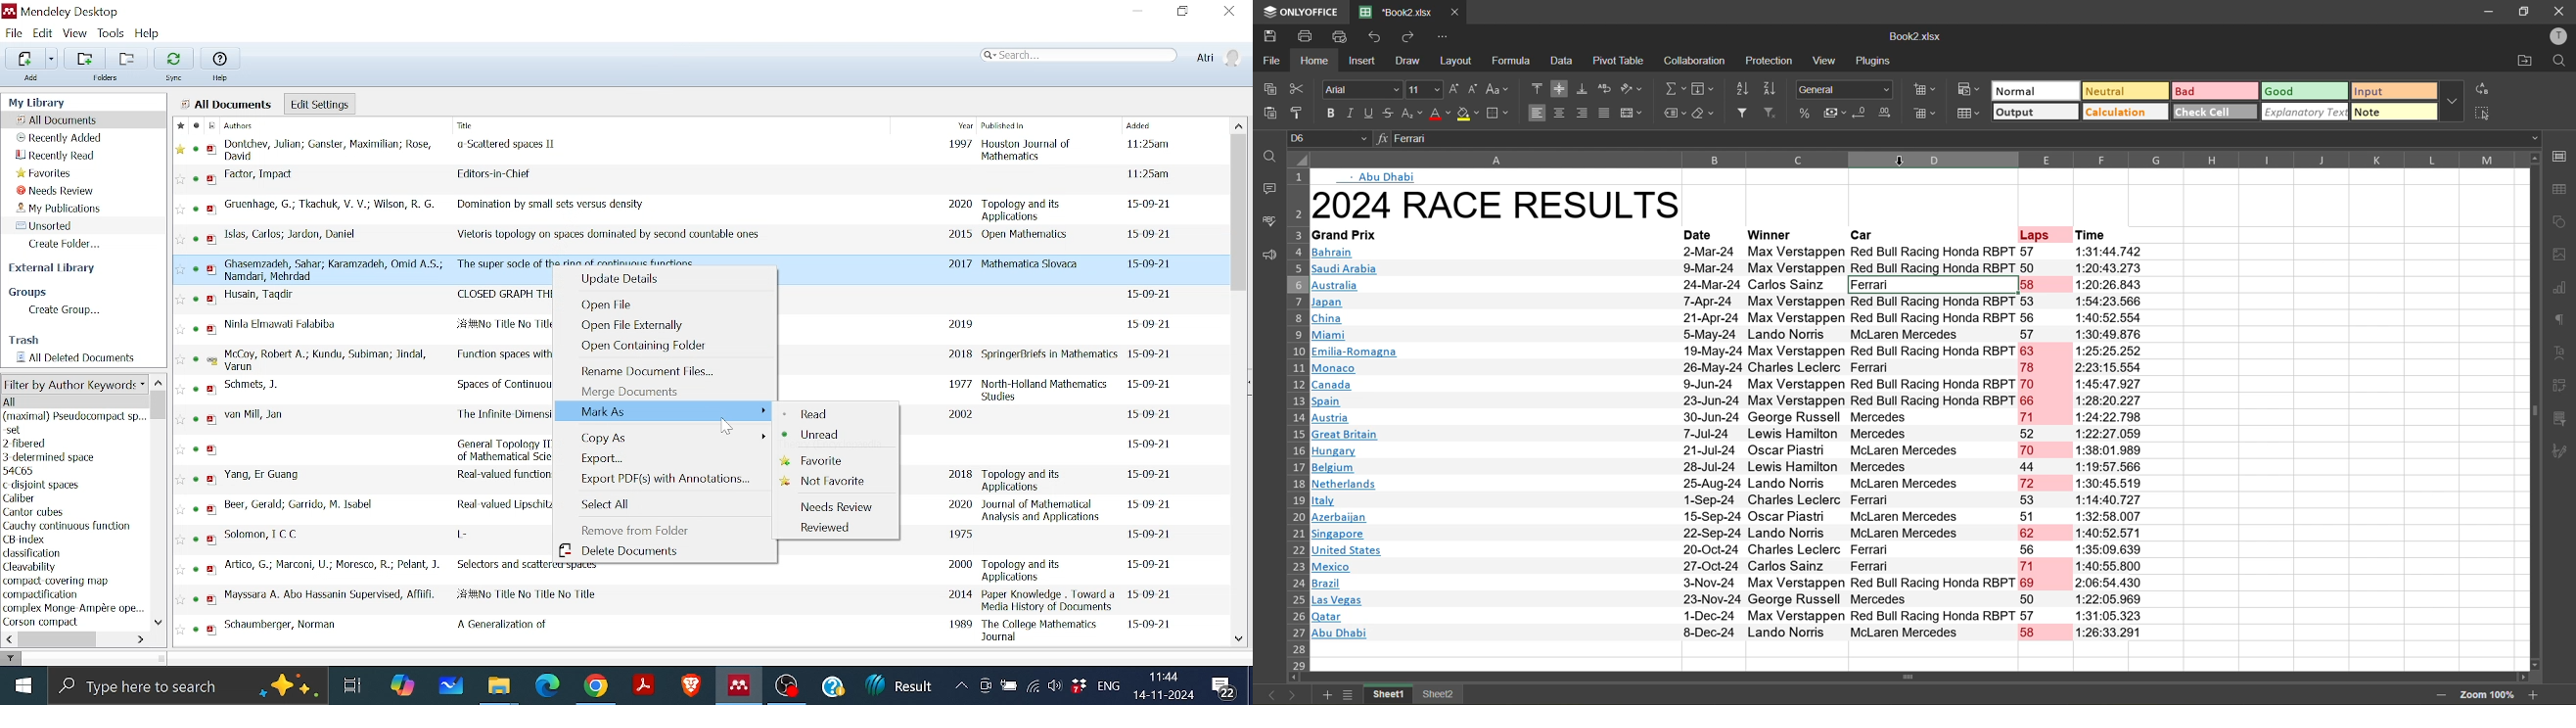  What do you see at coordinates (357, 684) in the screenshot?
I see `Task View` at bounding box center [357, 684].